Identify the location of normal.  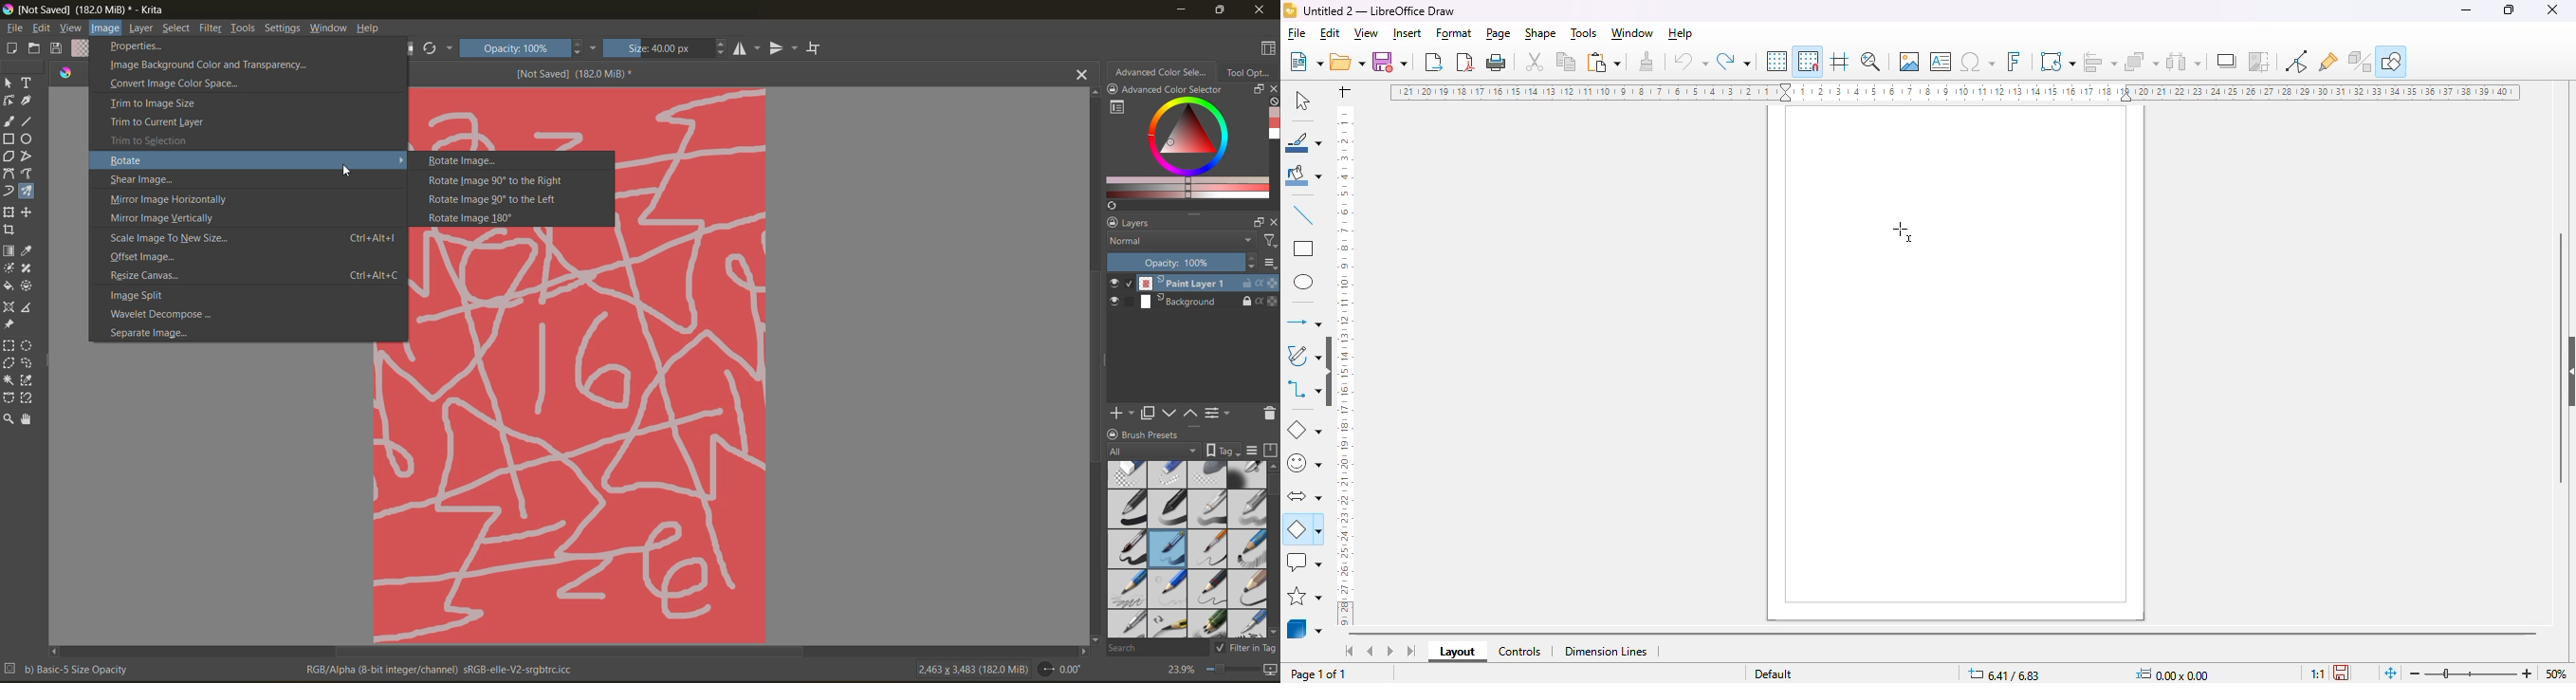
(1180, 239).